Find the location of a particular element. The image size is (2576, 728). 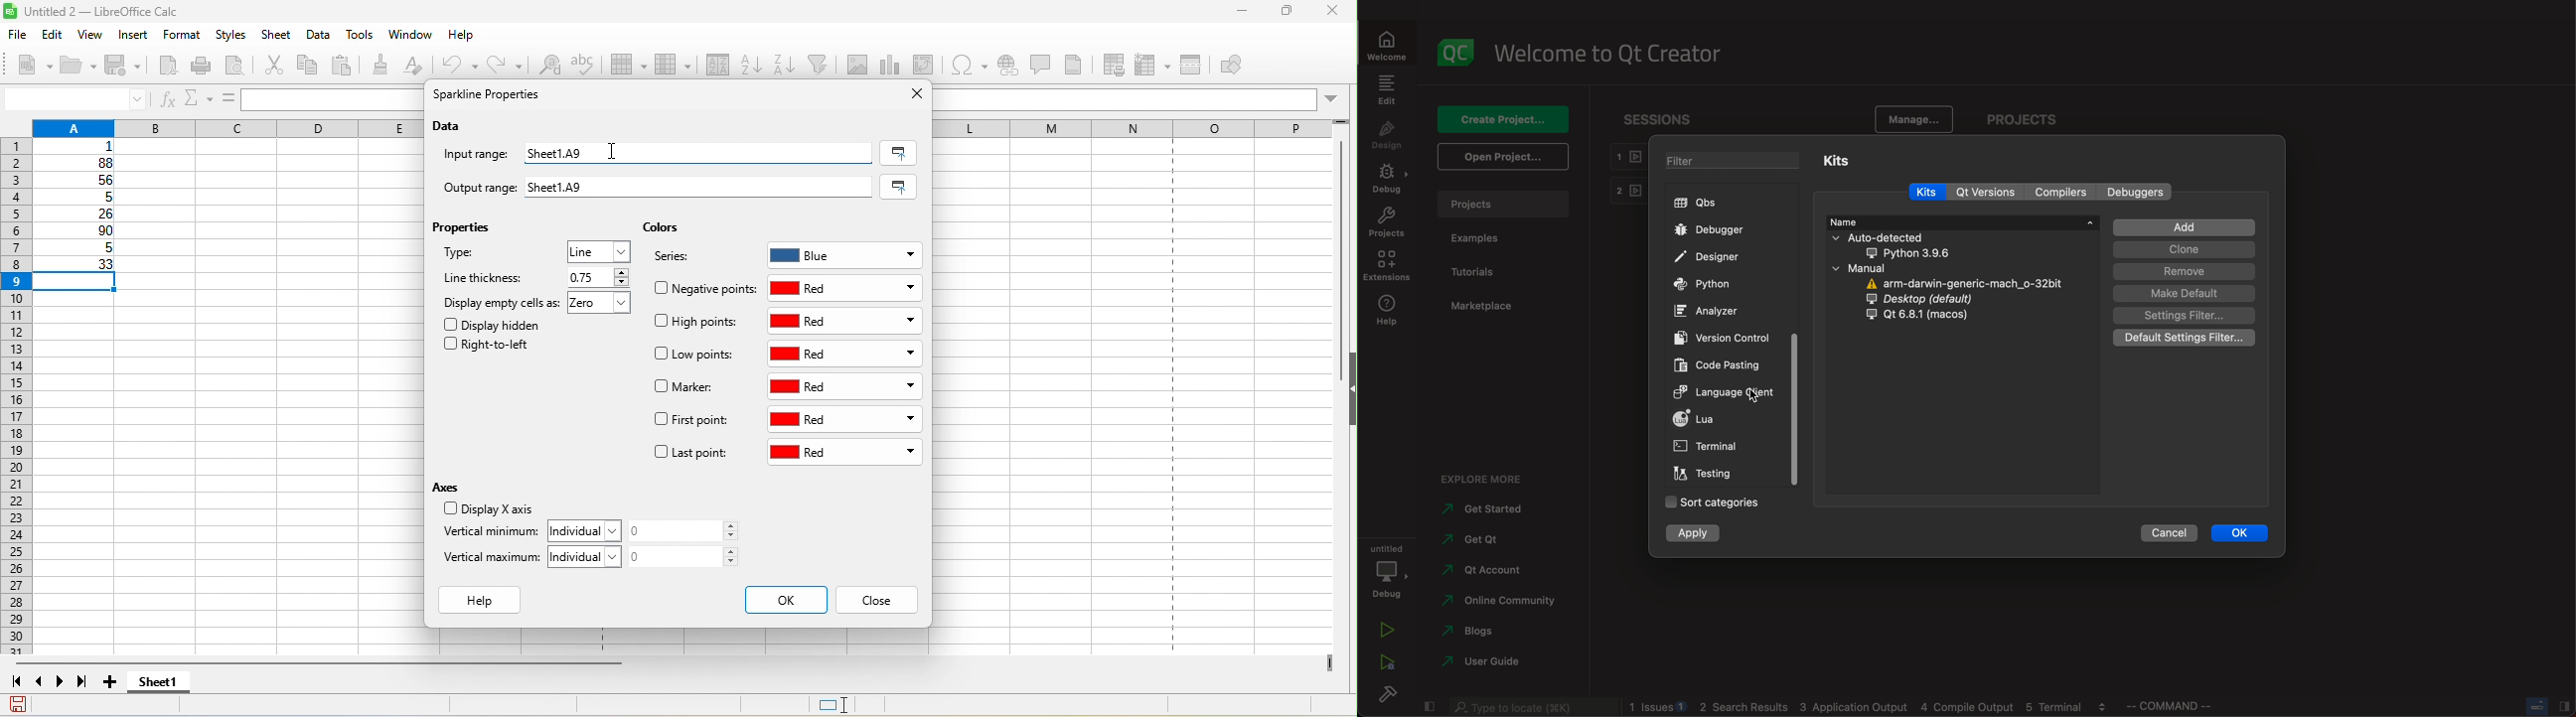

debug is located at coordinates (1388, 570).